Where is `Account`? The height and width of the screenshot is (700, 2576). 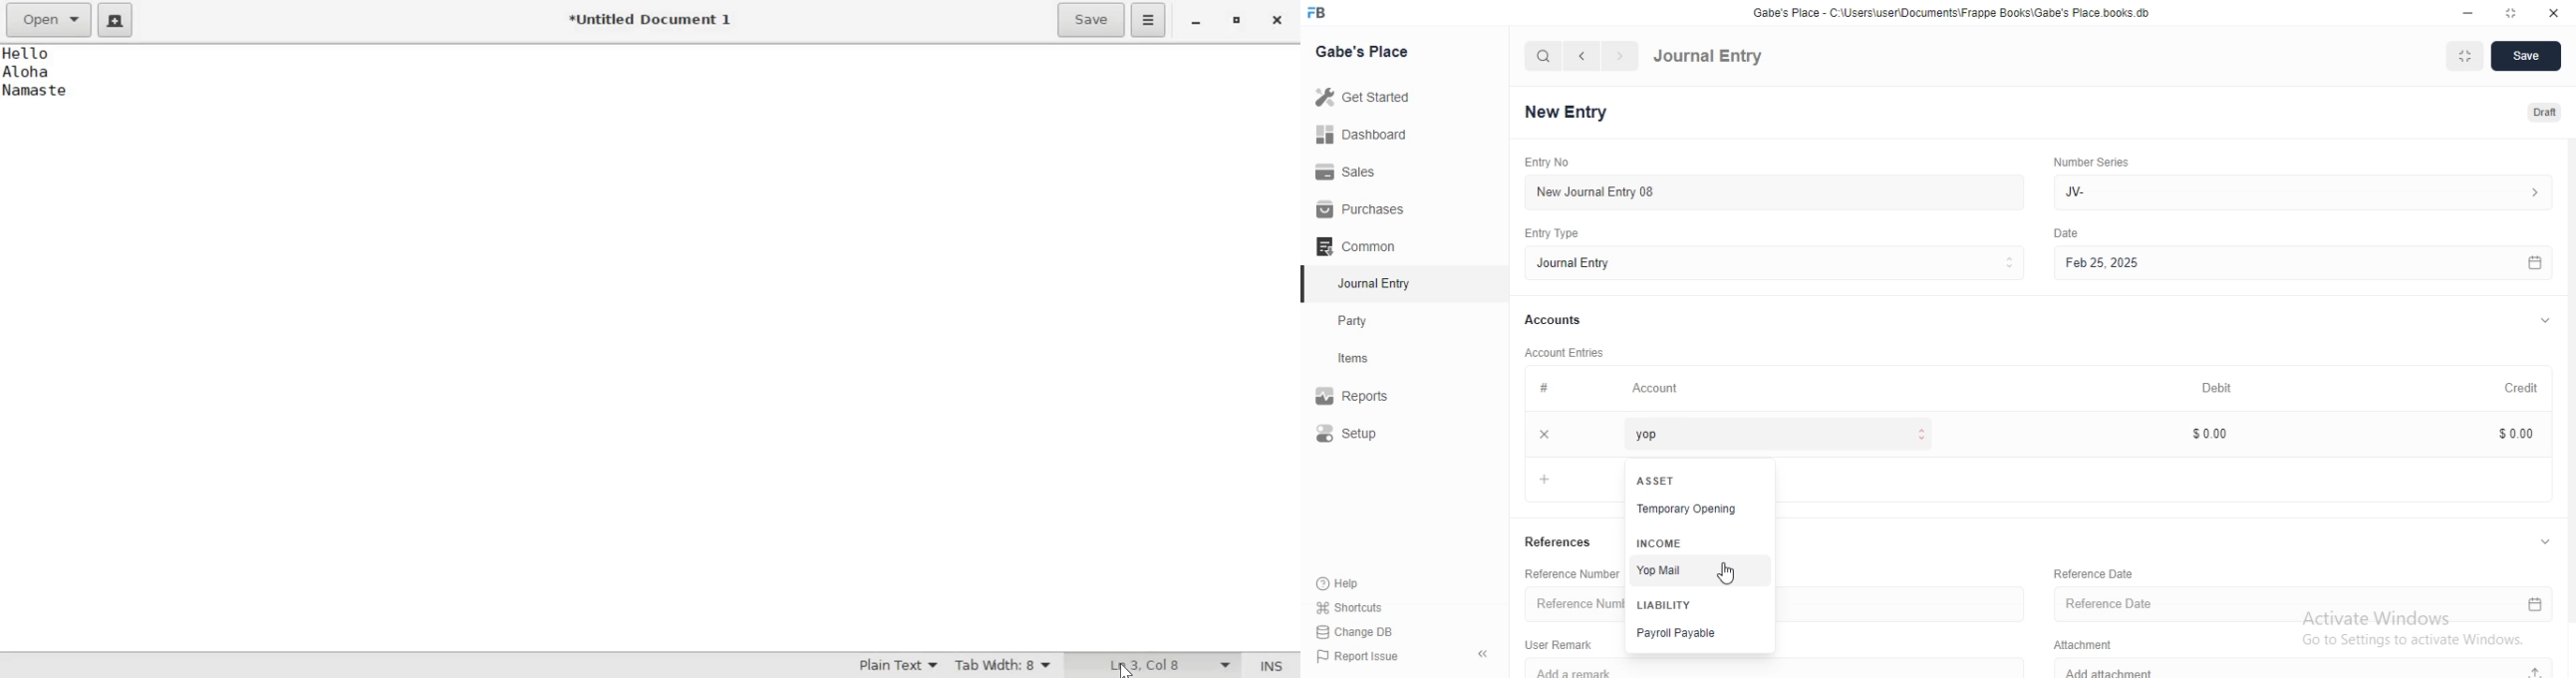 Account is located at coordinates (1657, 390).